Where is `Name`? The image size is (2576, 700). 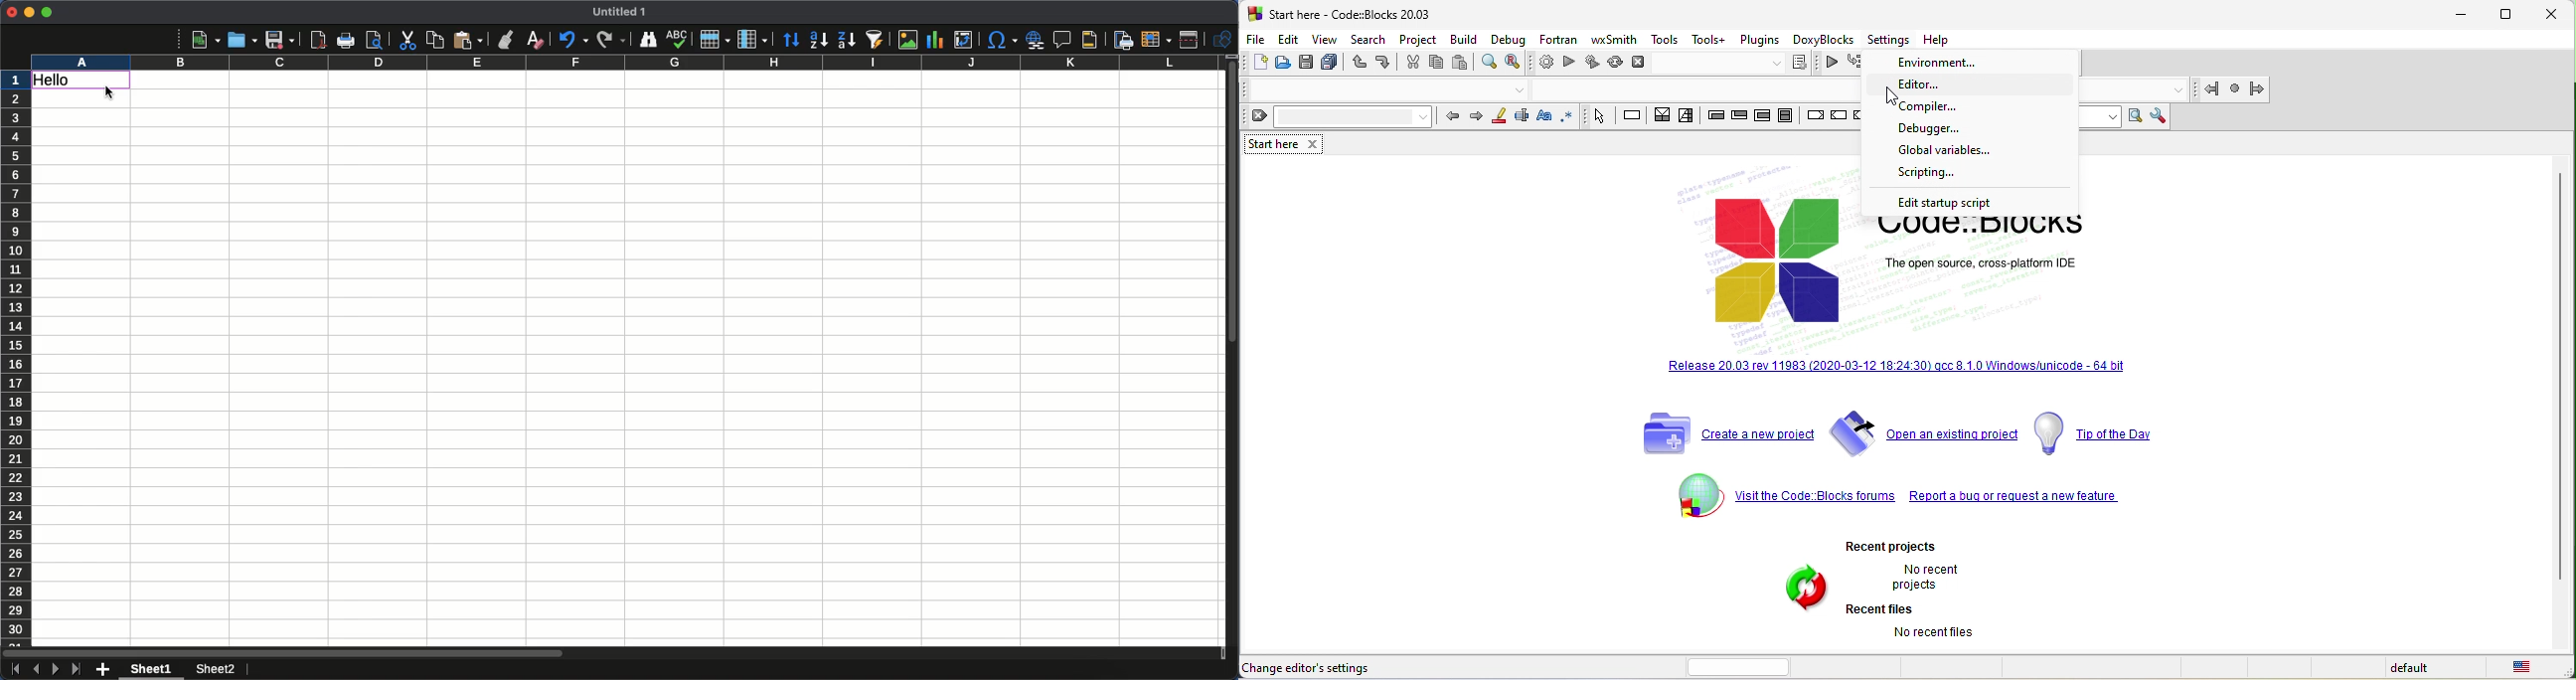
Name is located at coordinates (622, 11).